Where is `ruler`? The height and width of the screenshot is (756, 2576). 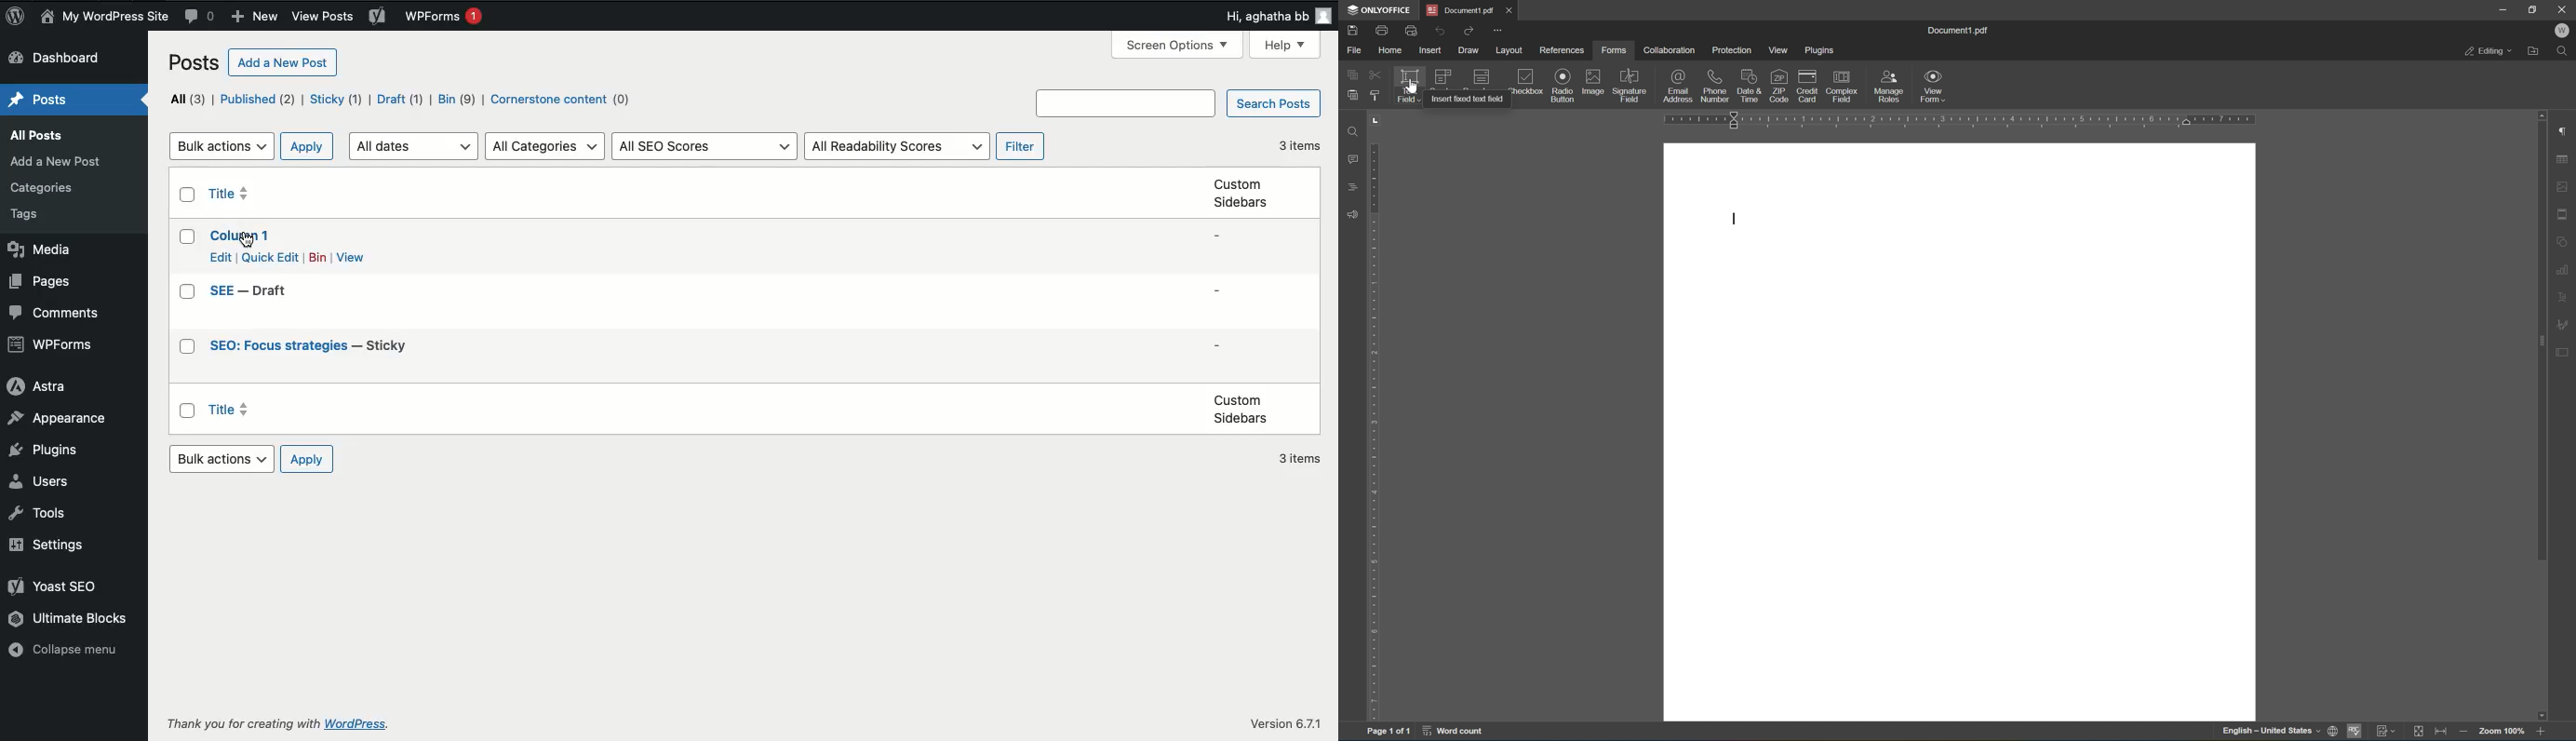
ruler is located at coordinates (1375, 432).